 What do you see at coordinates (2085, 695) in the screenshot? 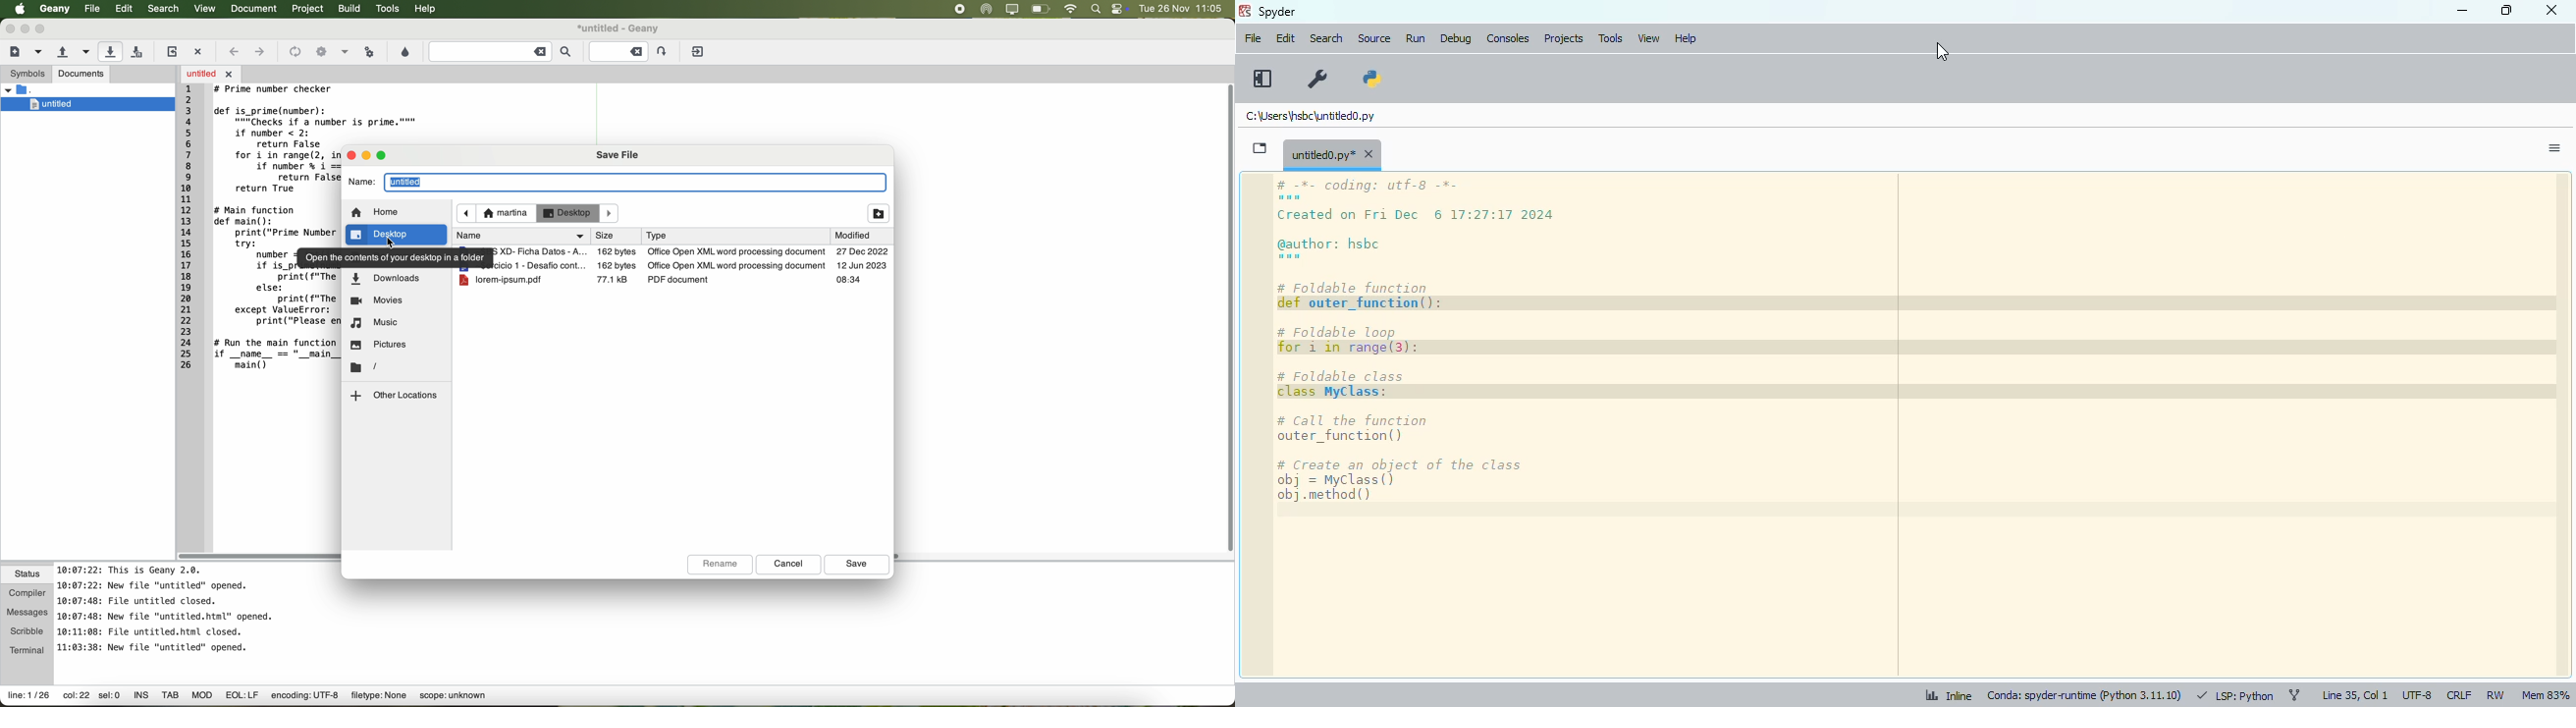
I see `conda: spyder-runtime (python 3. 11. 10)` at bounding box center [2085, 695].